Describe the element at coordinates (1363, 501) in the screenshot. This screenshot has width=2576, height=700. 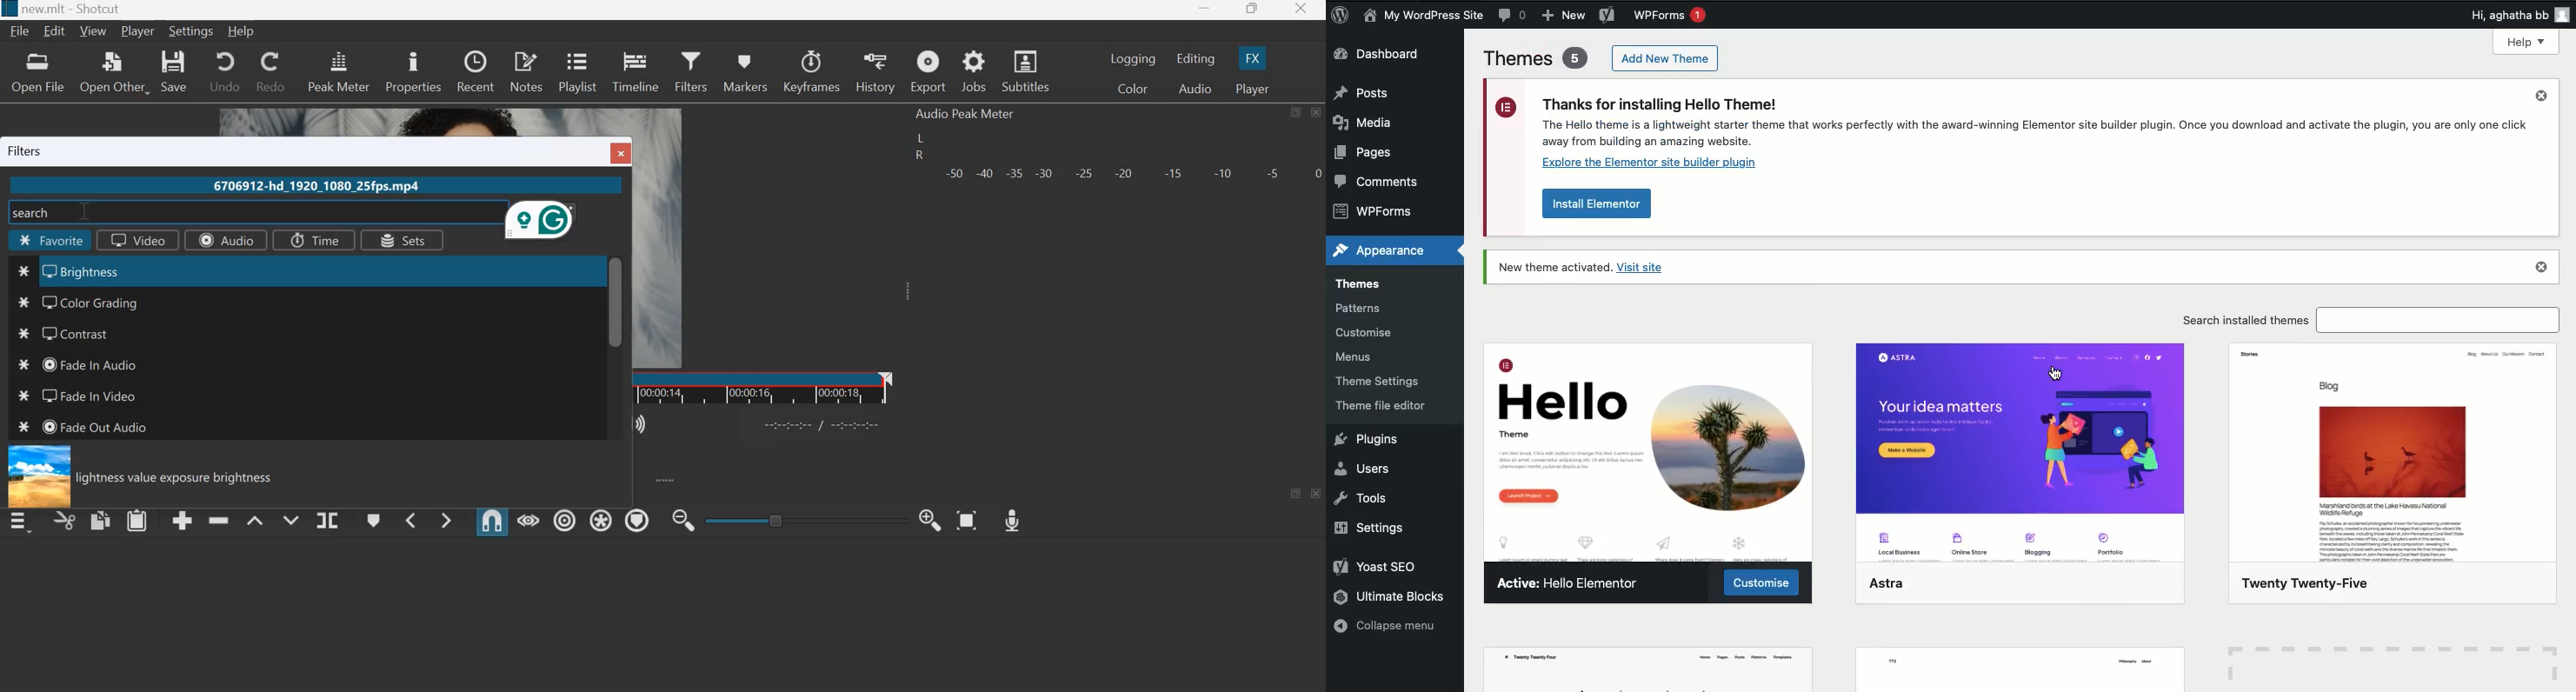
I see `Tools` at that location.